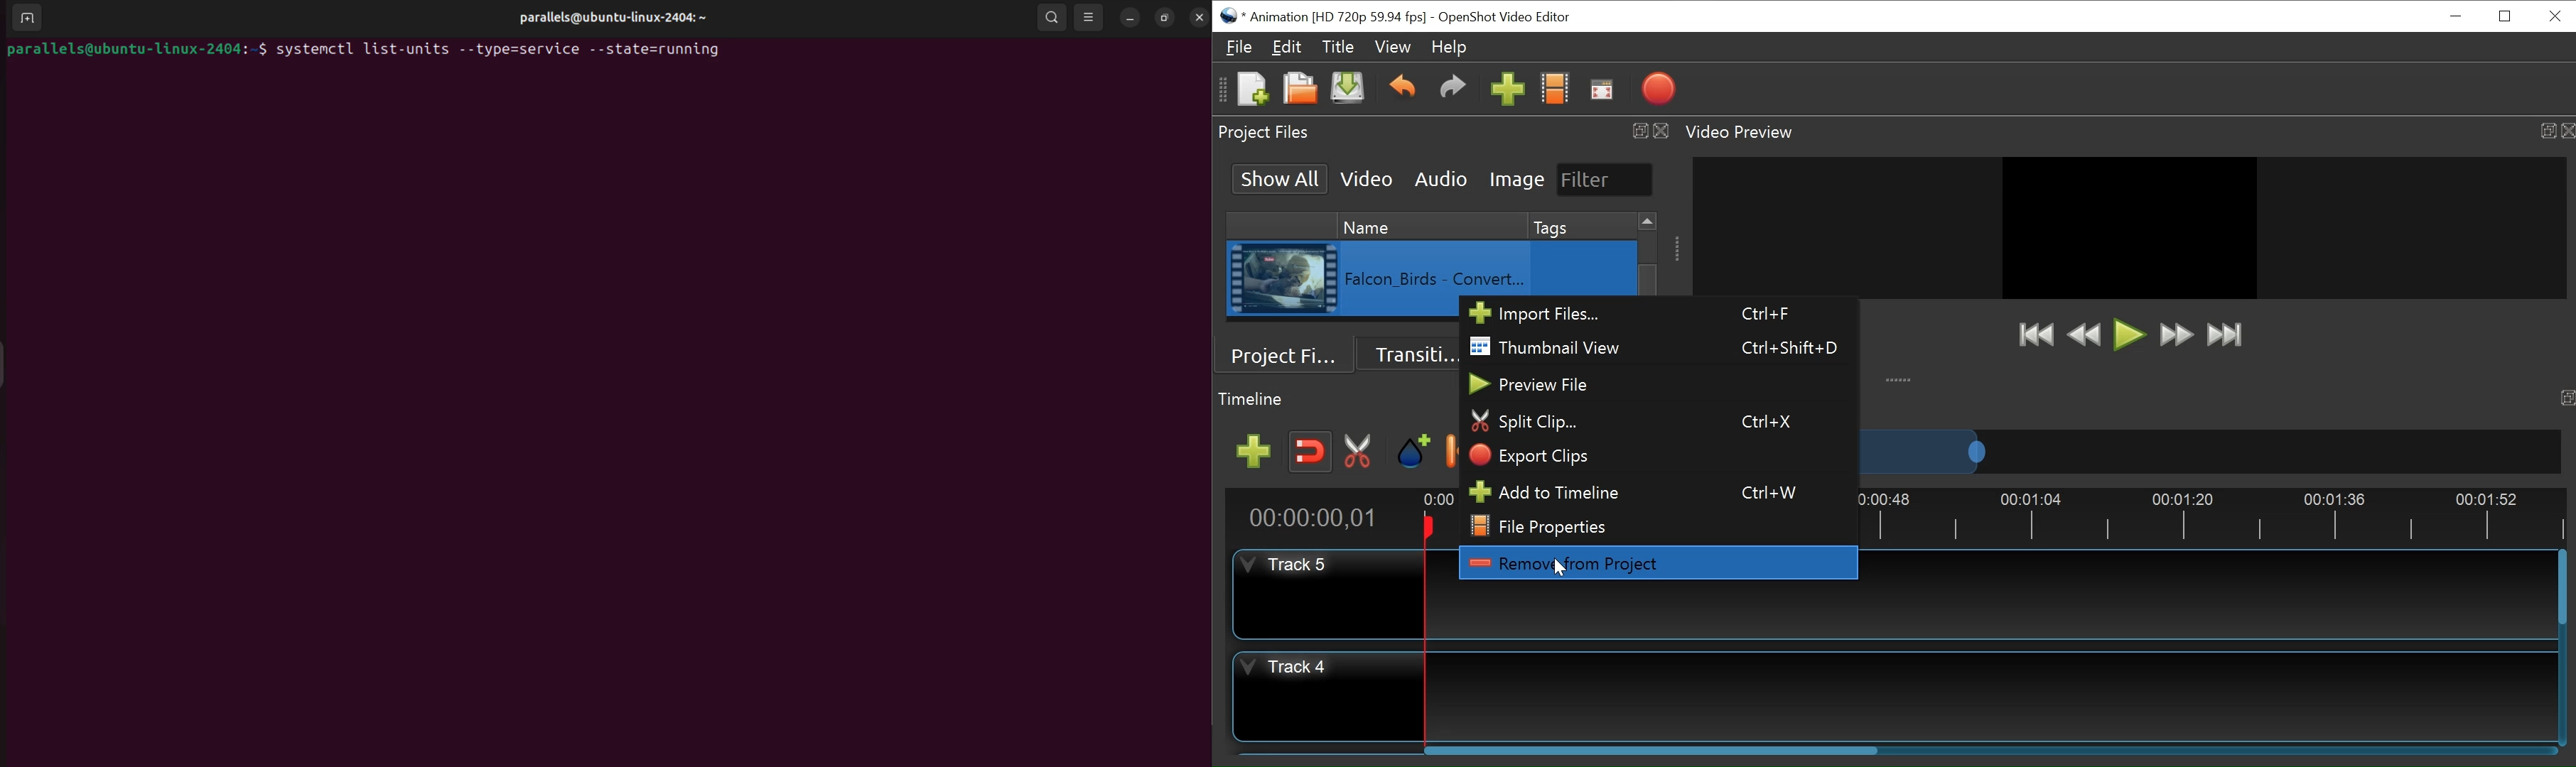 This screenshot has width=2576, height=784. What do you see at coordinates (1637, 131) in the screenshot?
I see `Maximize` at bounding box center [1637, 131].